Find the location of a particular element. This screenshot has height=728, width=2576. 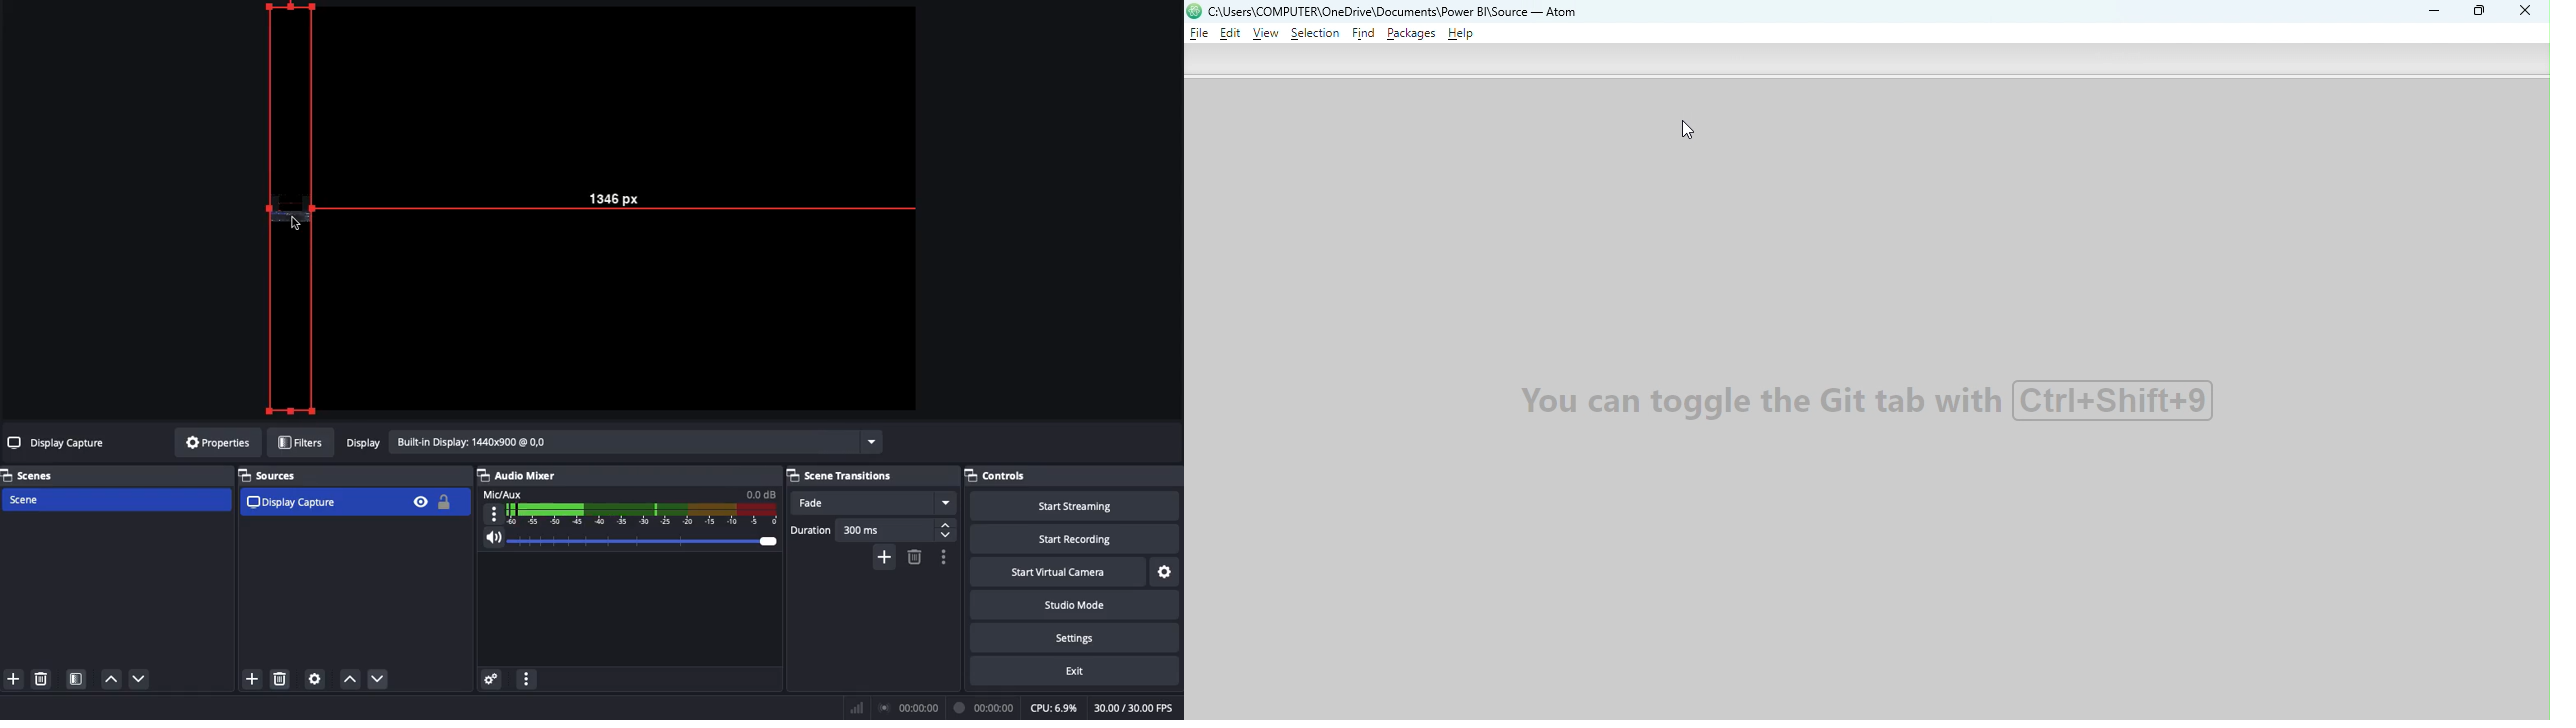

Display capture is located at coordinates (58, 445).